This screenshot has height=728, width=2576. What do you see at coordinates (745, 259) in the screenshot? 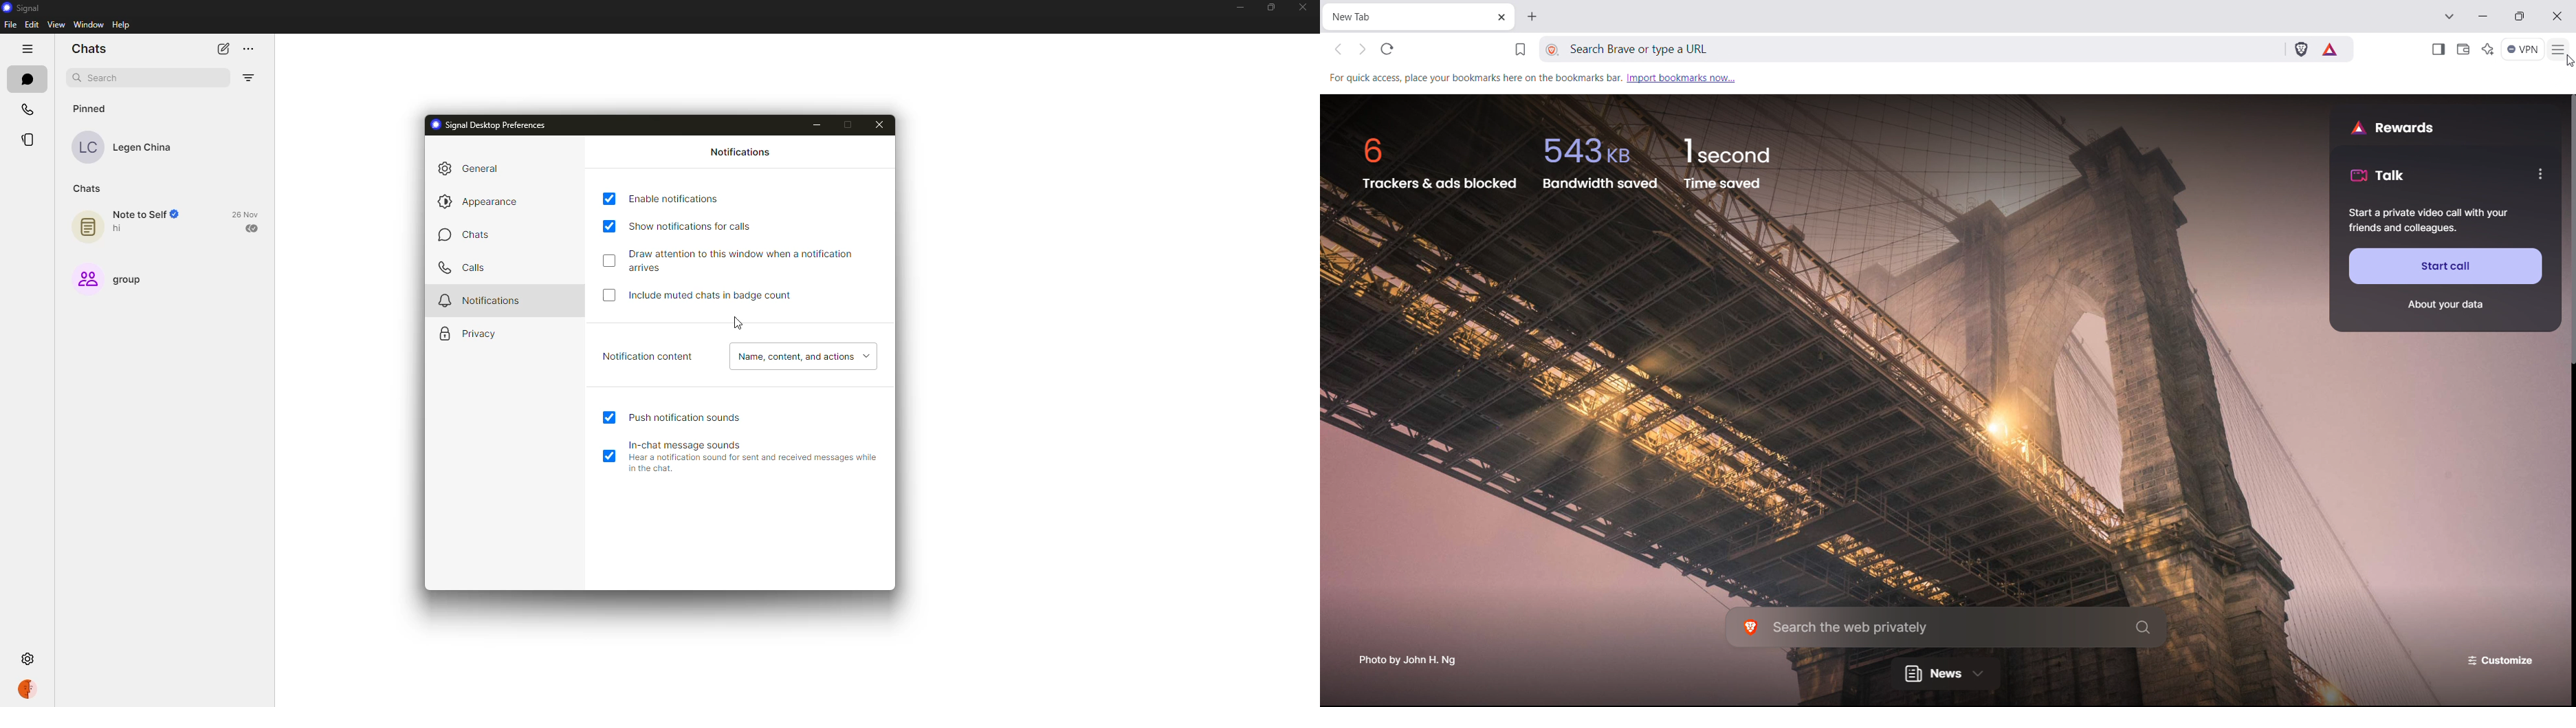
I see `draw attention to this window when notification arrives` at bounding box center [745, 259].